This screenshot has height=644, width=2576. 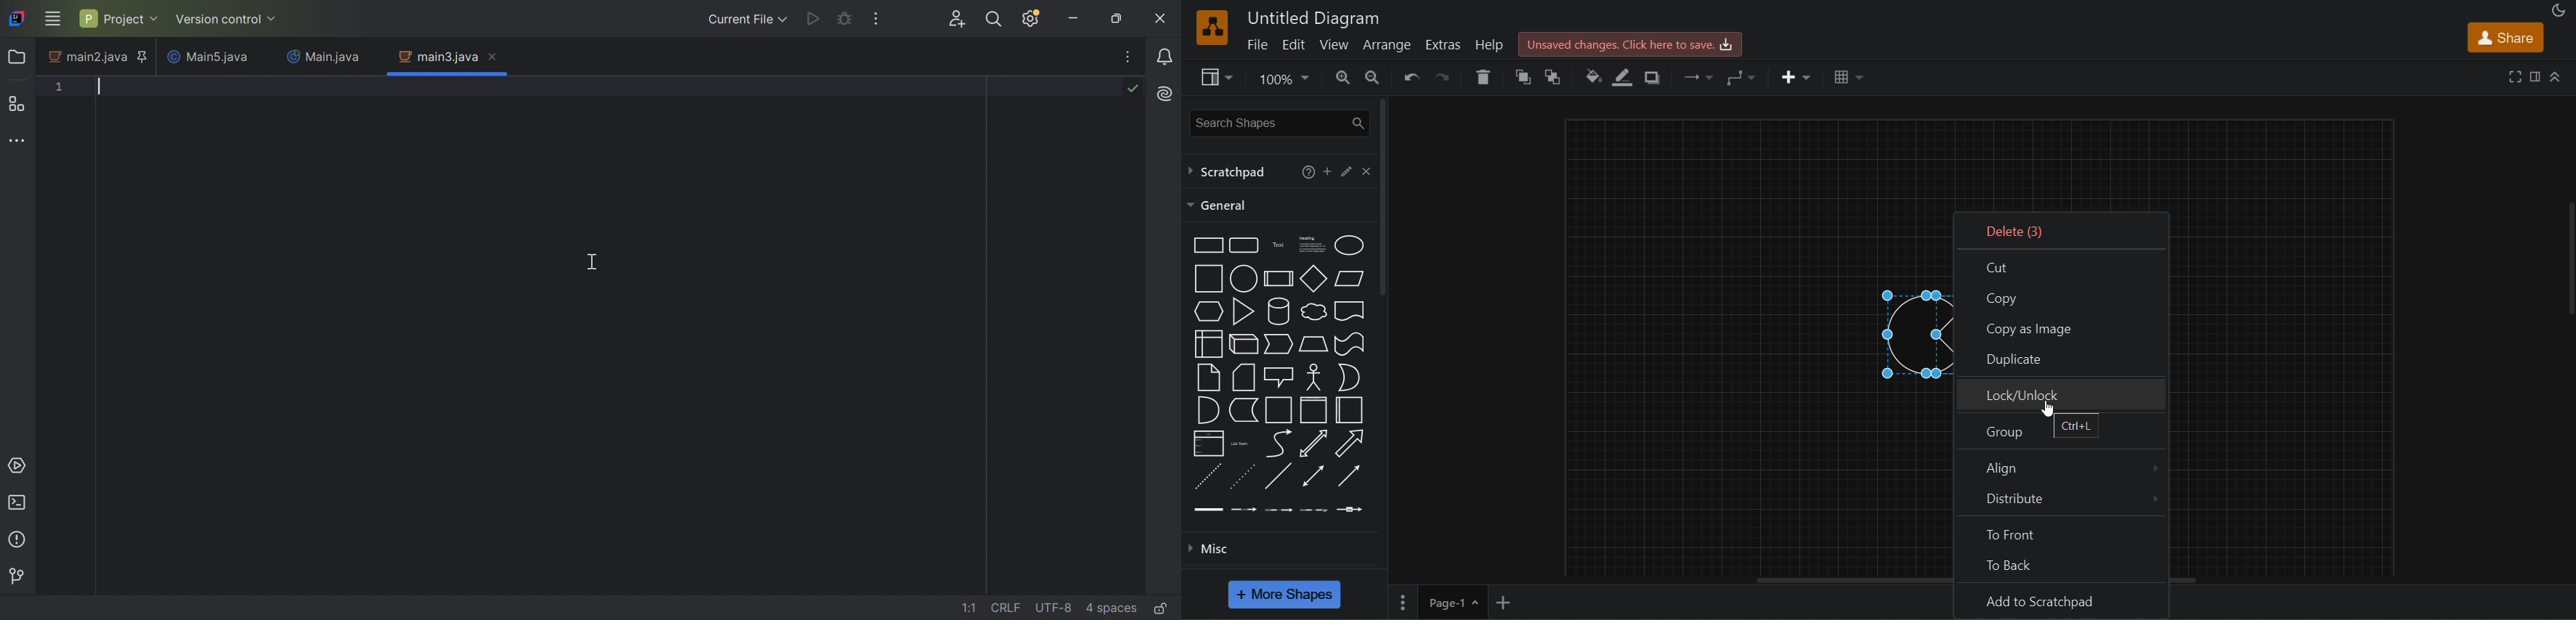 What do you see at coordinates (1366, 170) in the screenshot?
I see `c` at bounding box center [1366, 170].